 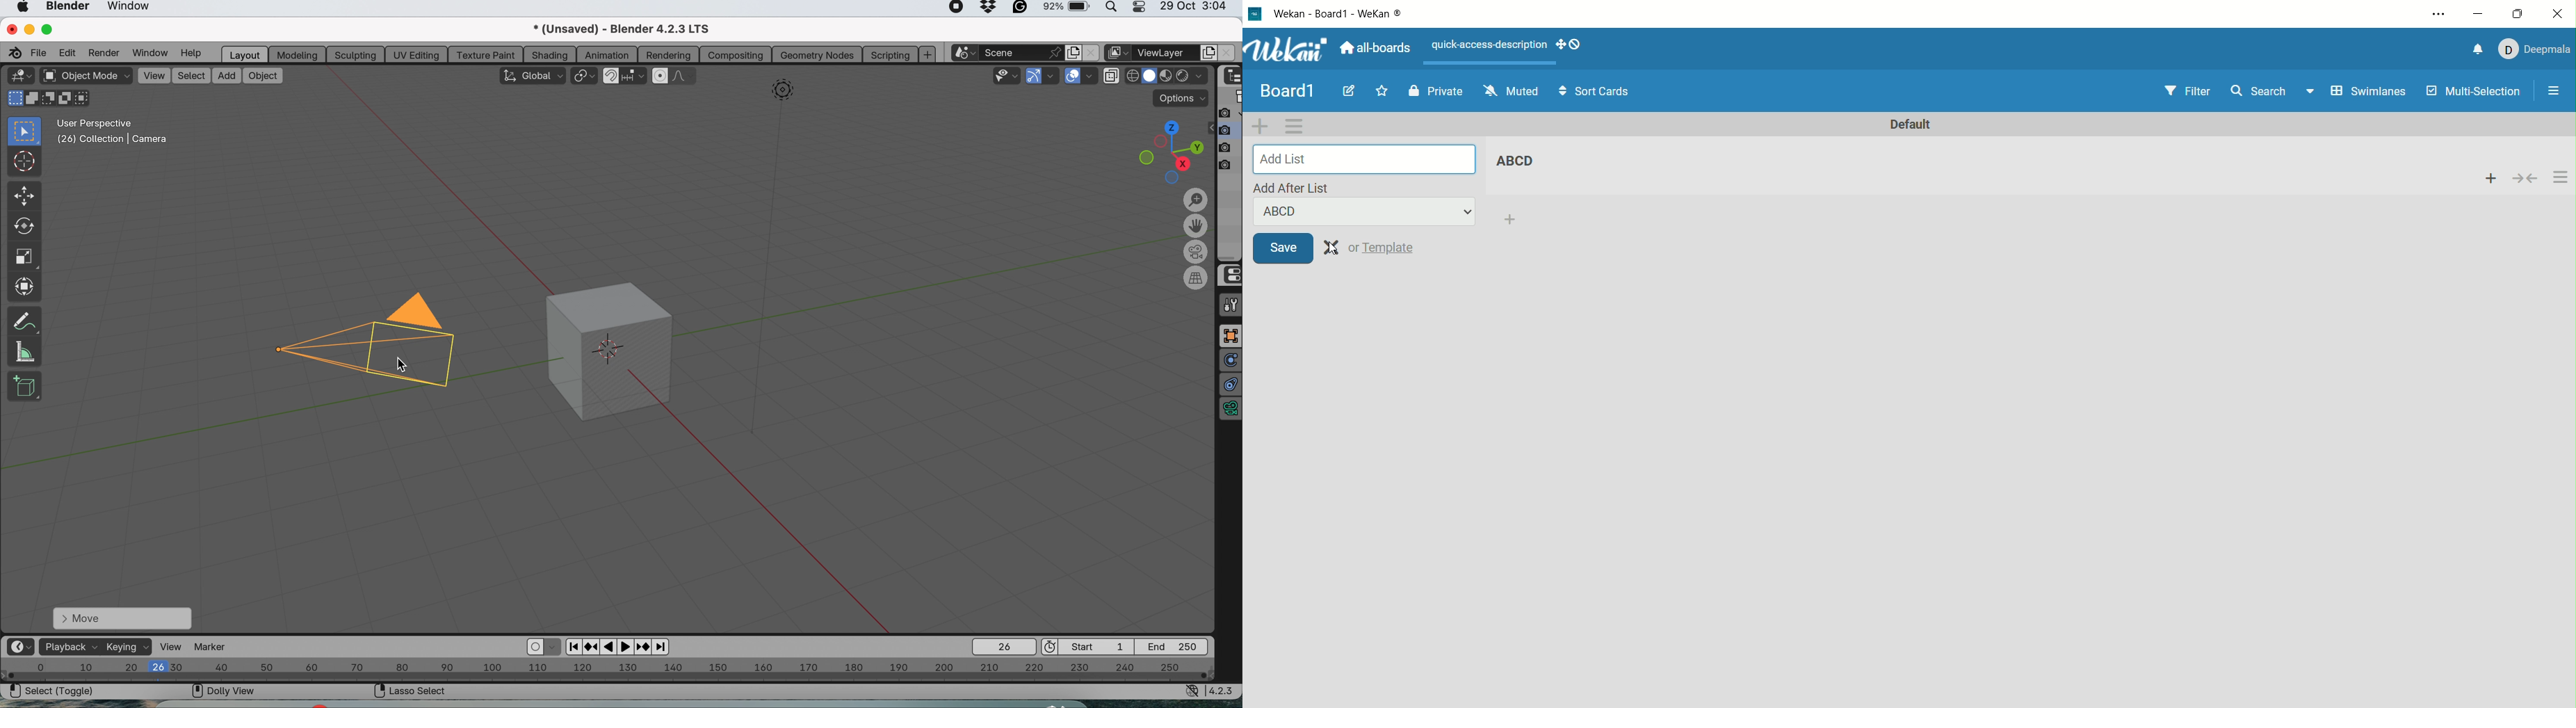 What do you see at coordinates (2561, 177) in the screenshot?
I see `actions` at bounding box center [2561, 177].